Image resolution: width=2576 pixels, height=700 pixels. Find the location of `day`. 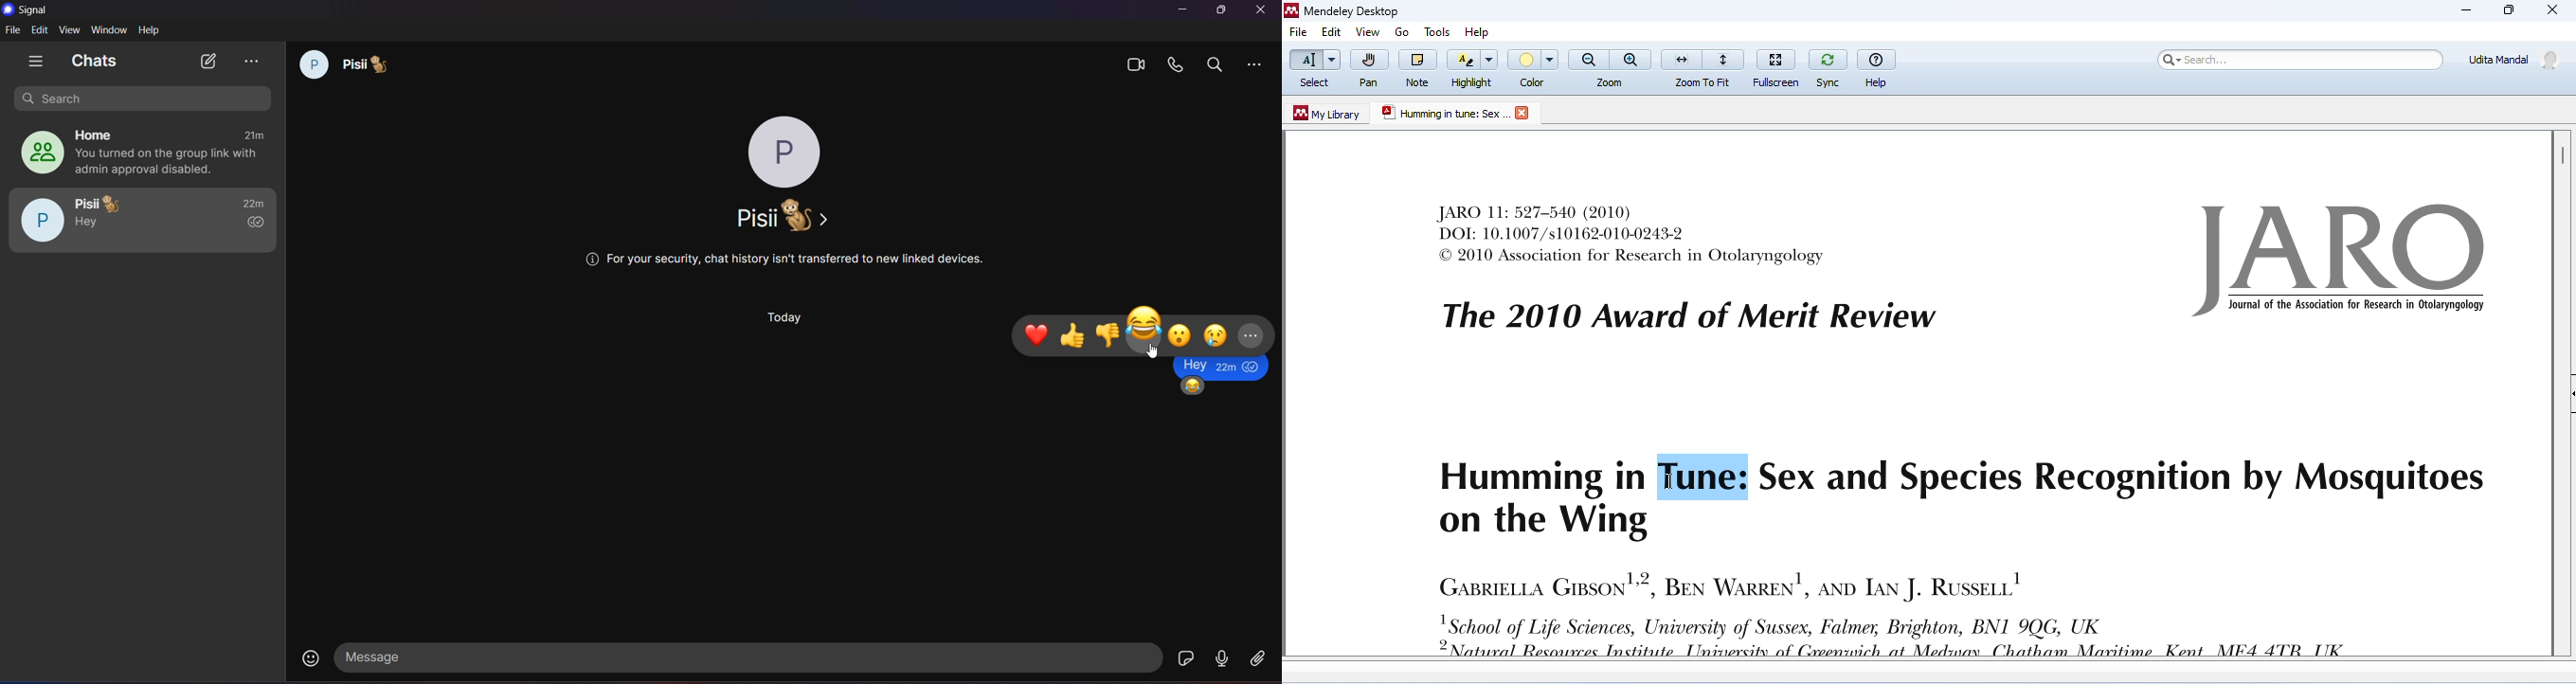

day is located at coordinates (788, 316).